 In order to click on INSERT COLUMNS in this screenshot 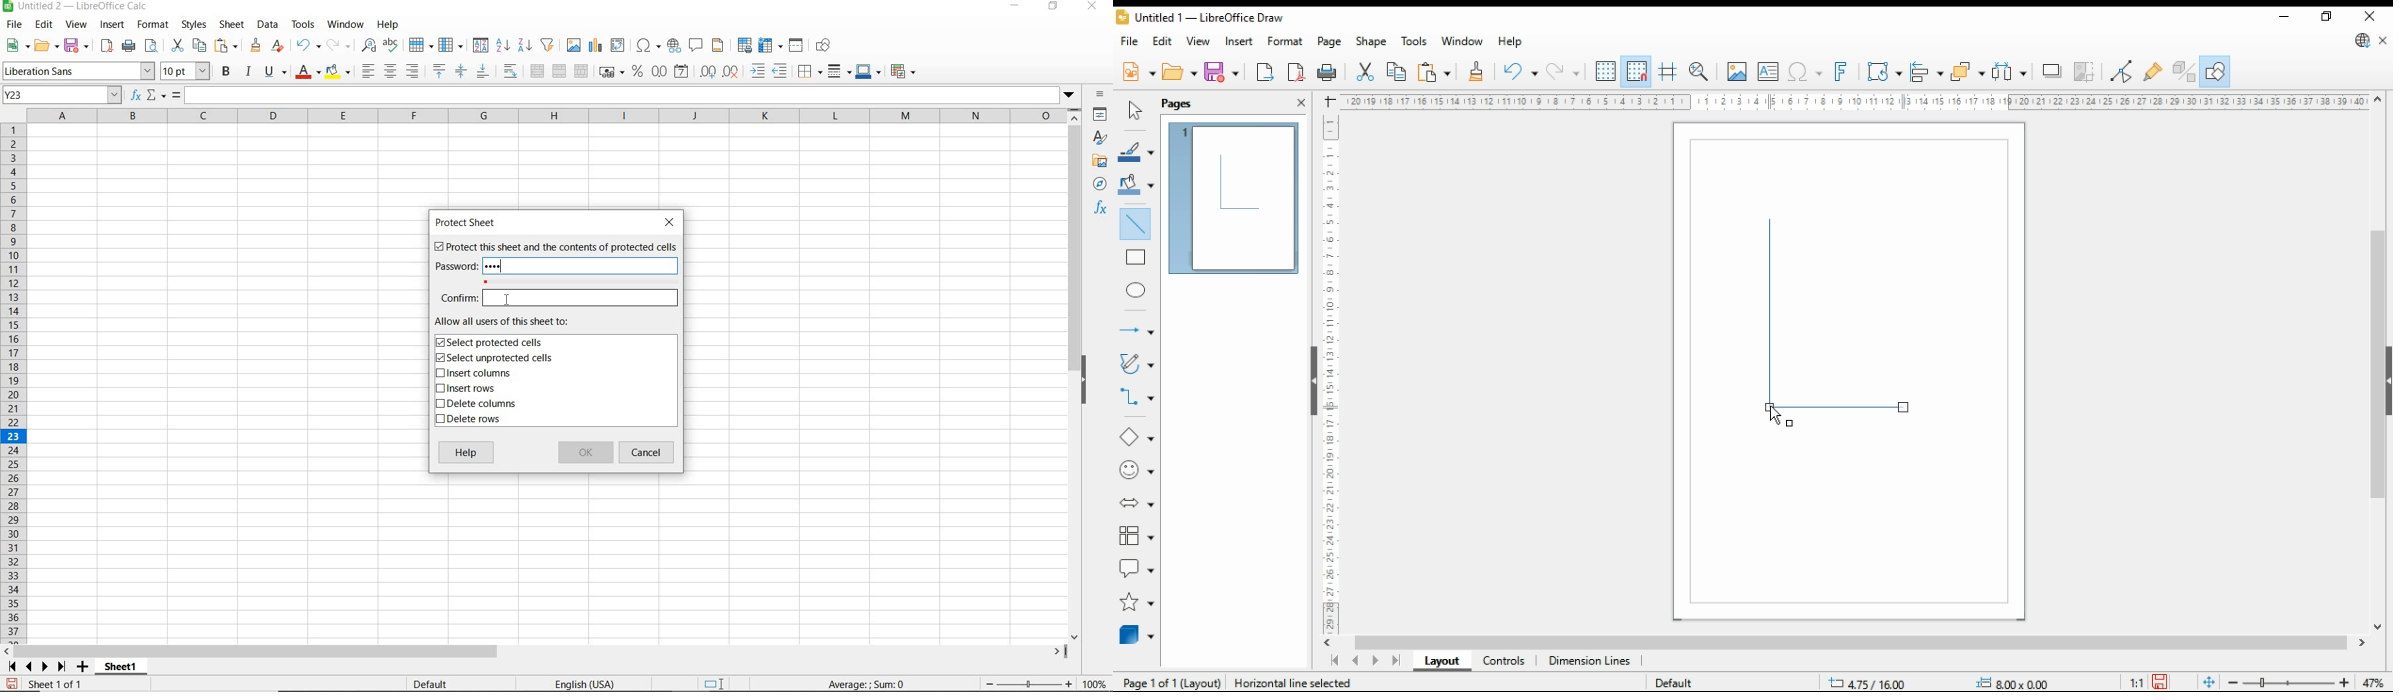, I will do `click(473, 375)`.